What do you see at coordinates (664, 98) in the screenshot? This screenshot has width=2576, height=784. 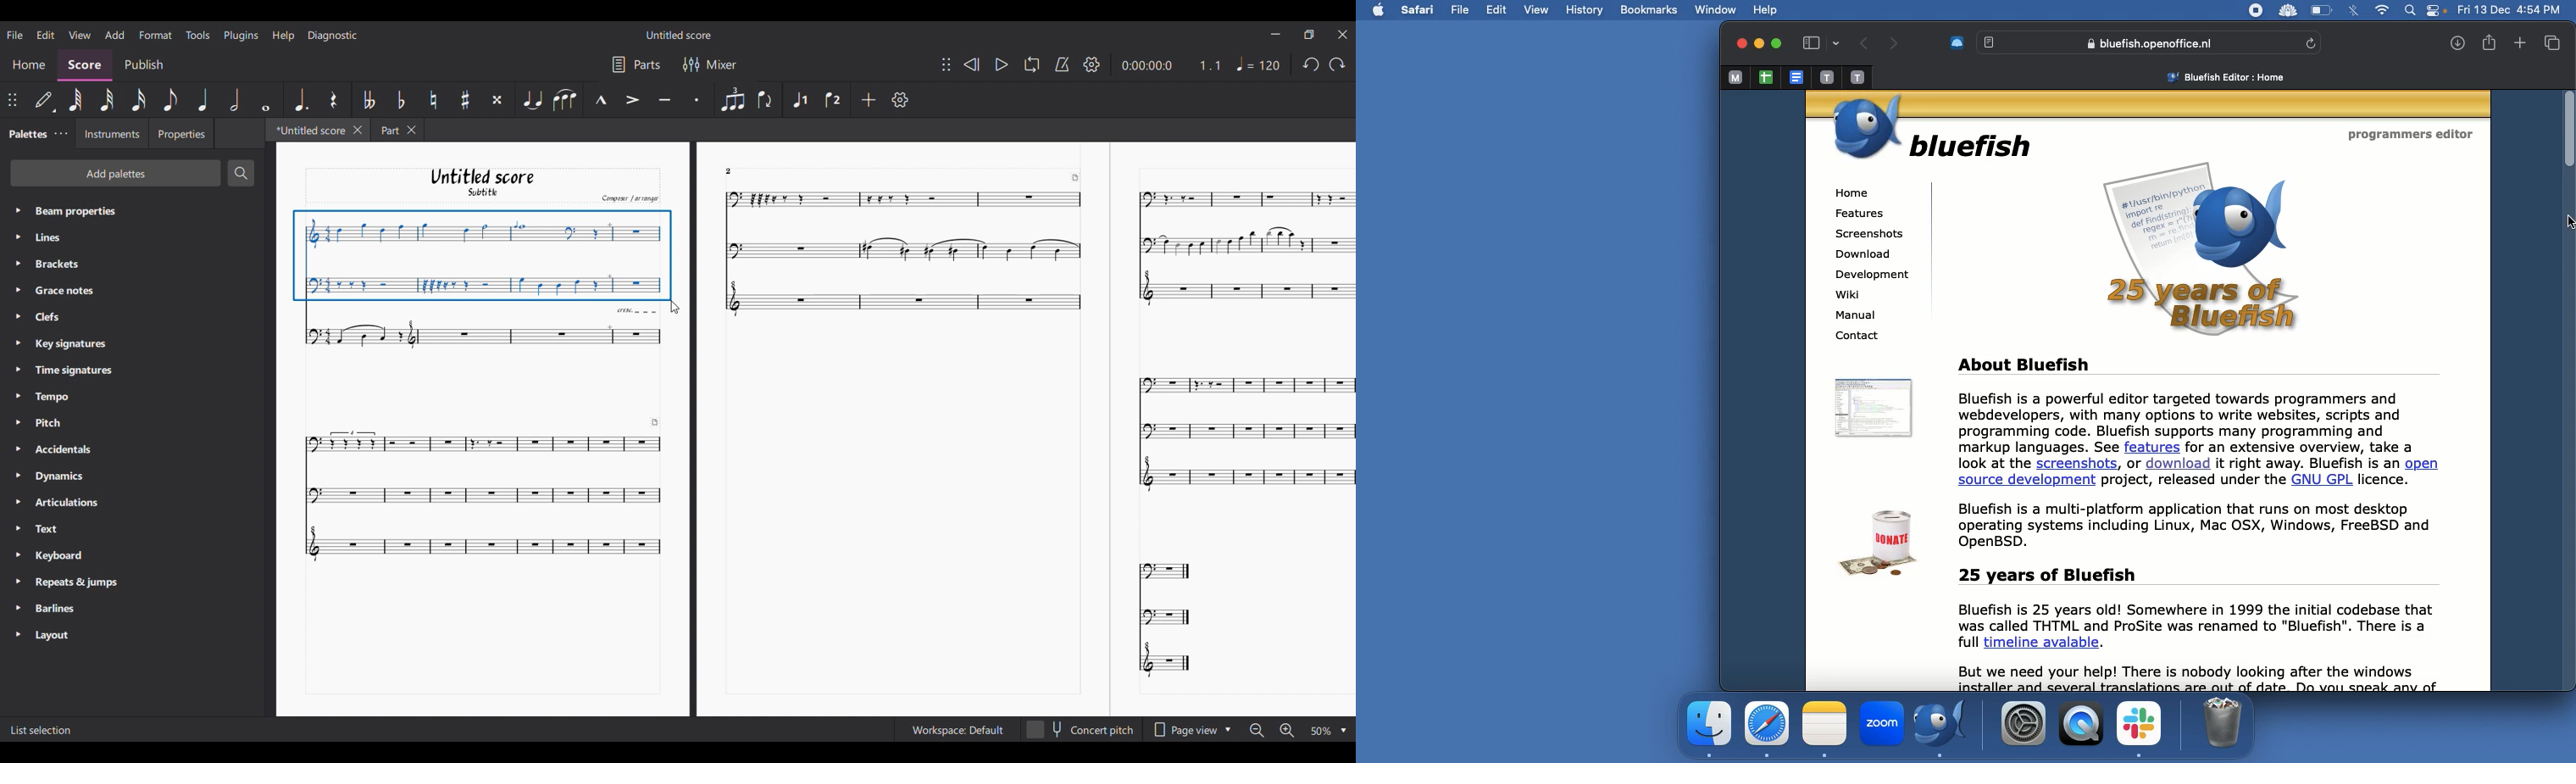 I see `Tenuto` at bounding box center [664, 98].